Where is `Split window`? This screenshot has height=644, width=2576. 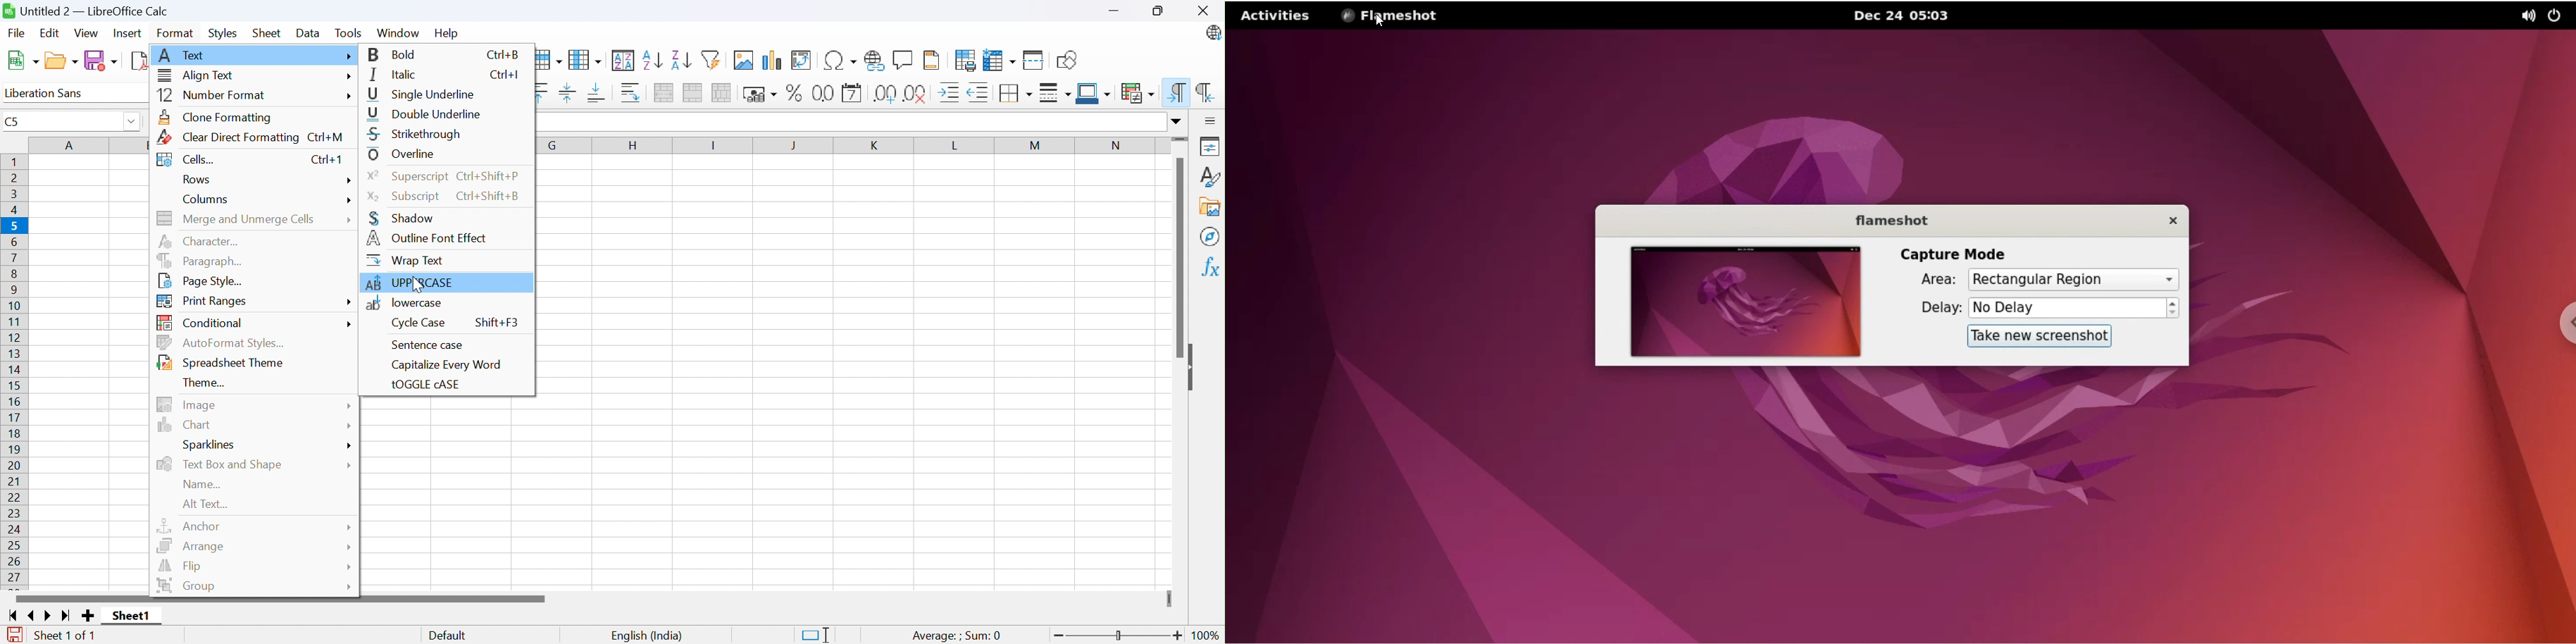 Split window is located at coordinates (1033, 61).